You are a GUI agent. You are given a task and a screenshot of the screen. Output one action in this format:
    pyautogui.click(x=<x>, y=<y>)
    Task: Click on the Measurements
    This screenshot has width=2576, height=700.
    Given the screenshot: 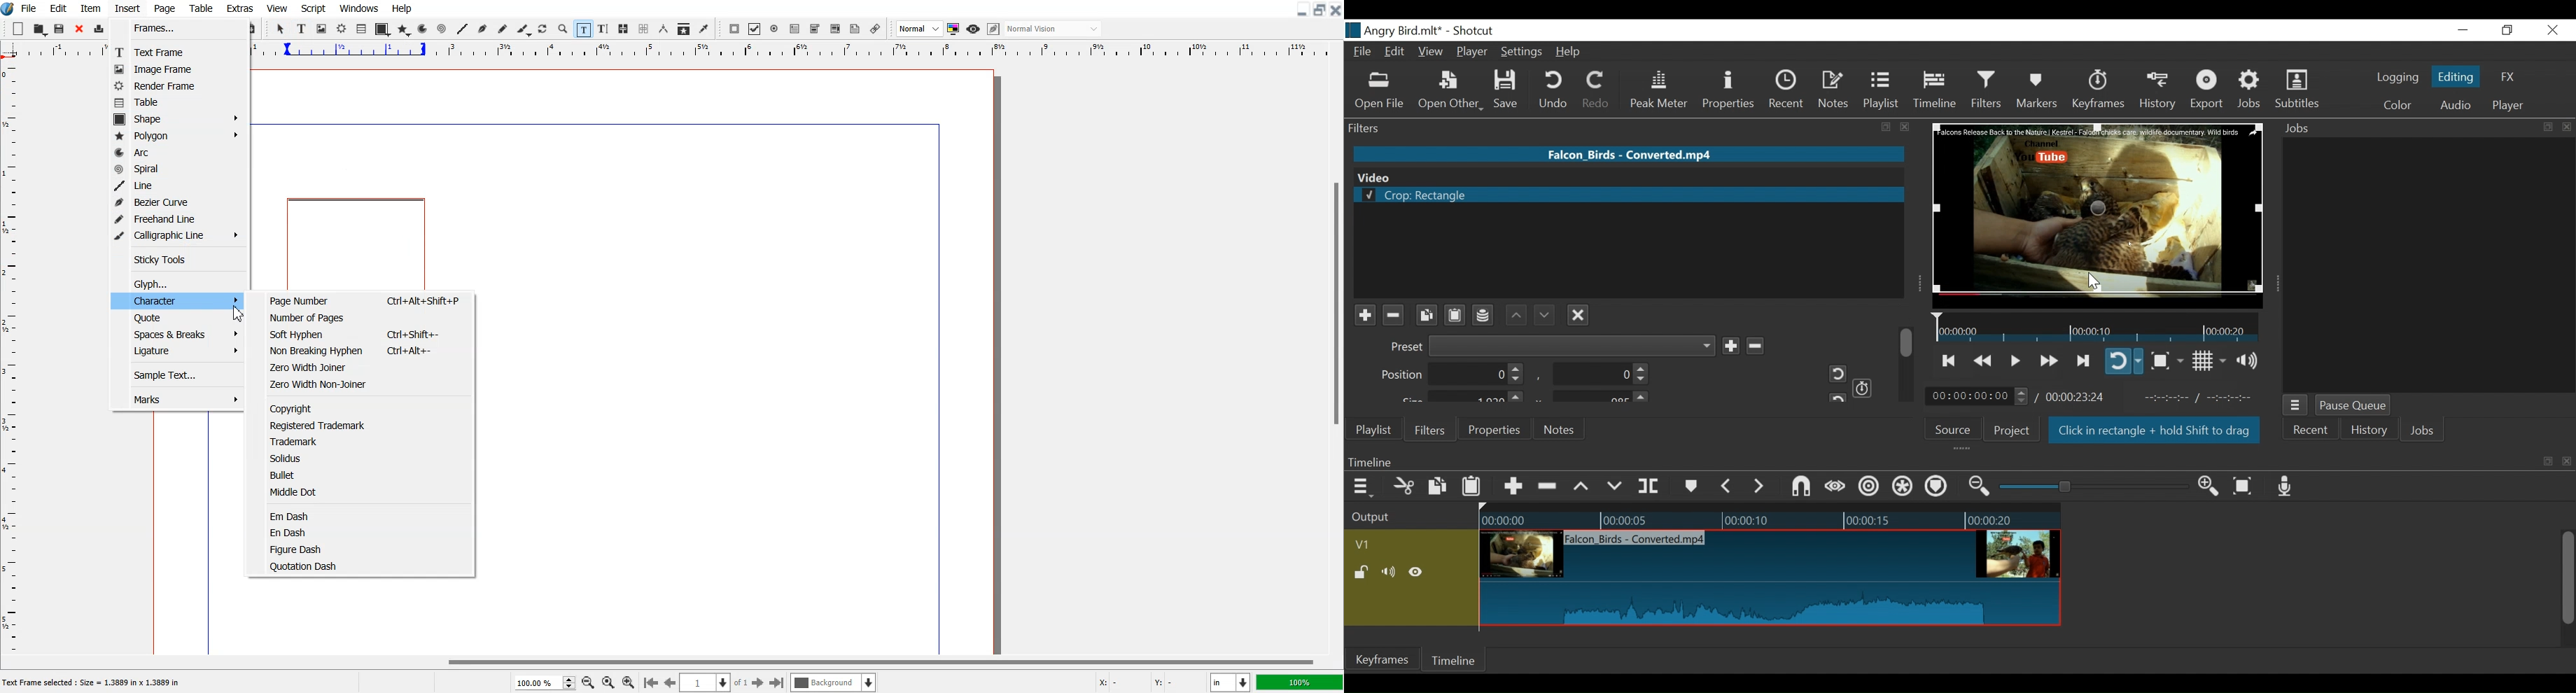 What is the action you would take?
    pyautogui.click(x=664, y=29)
    